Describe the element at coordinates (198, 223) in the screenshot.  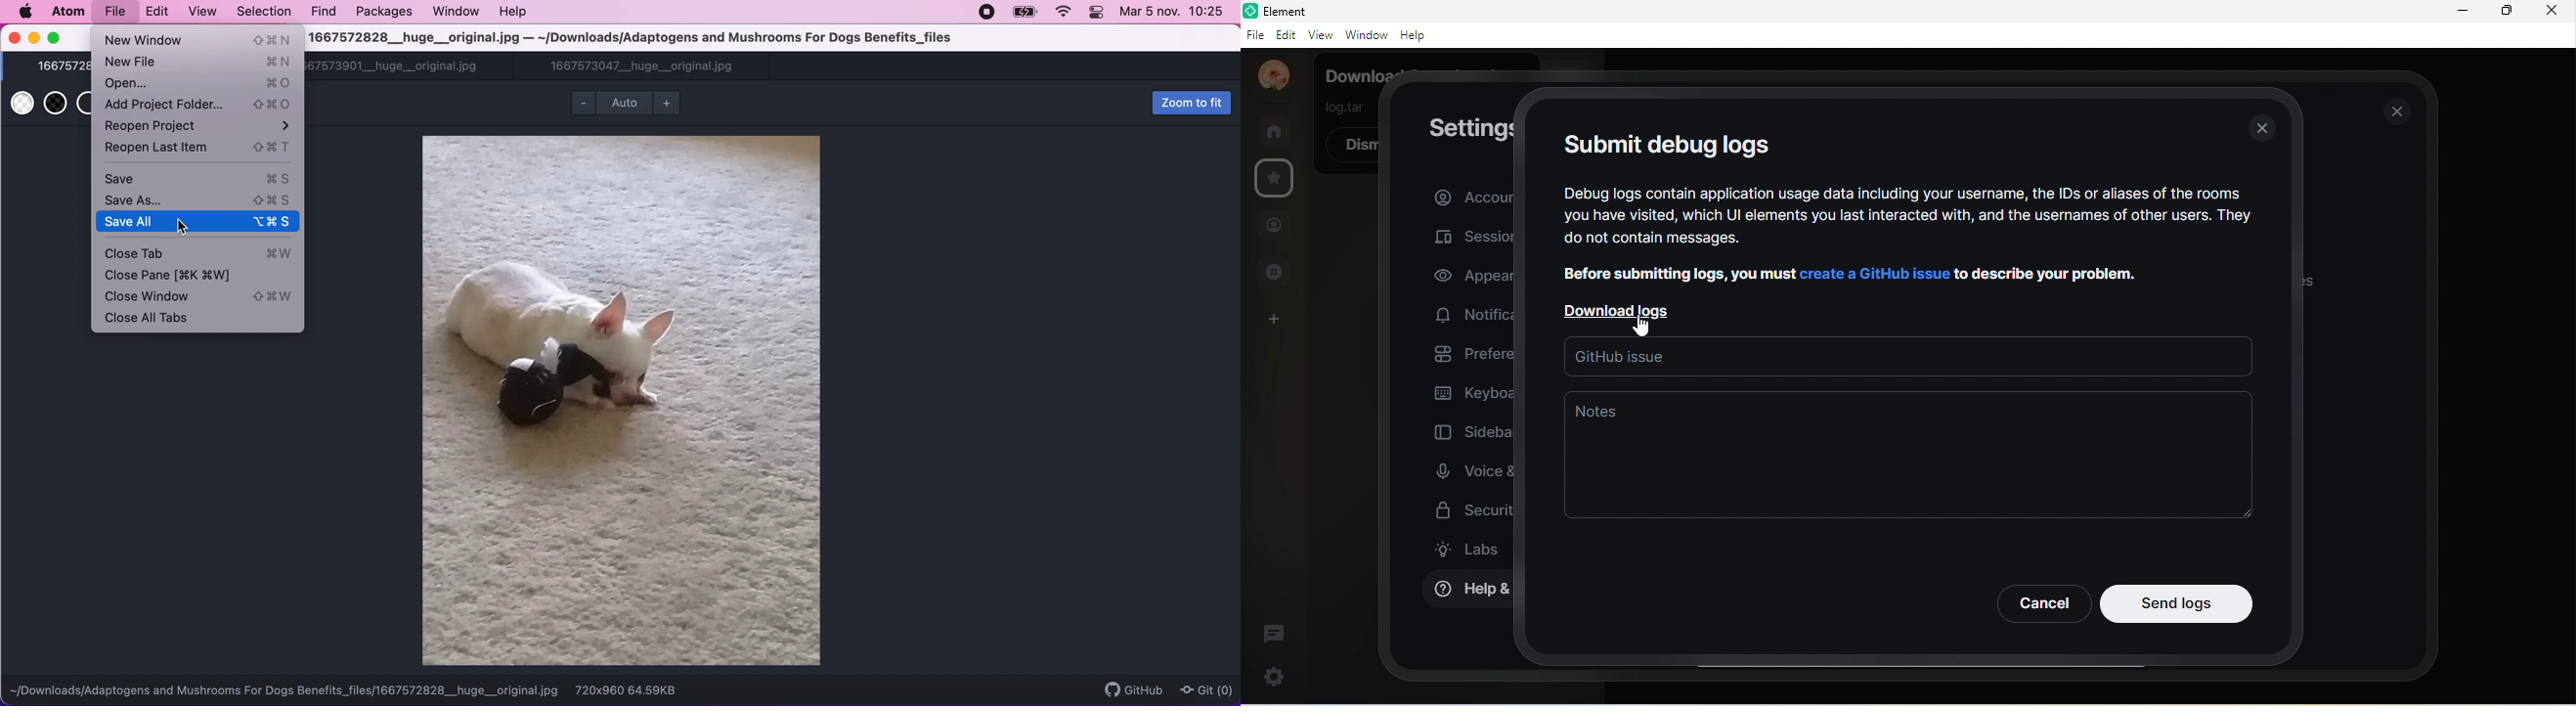
I see `save all` at that location.